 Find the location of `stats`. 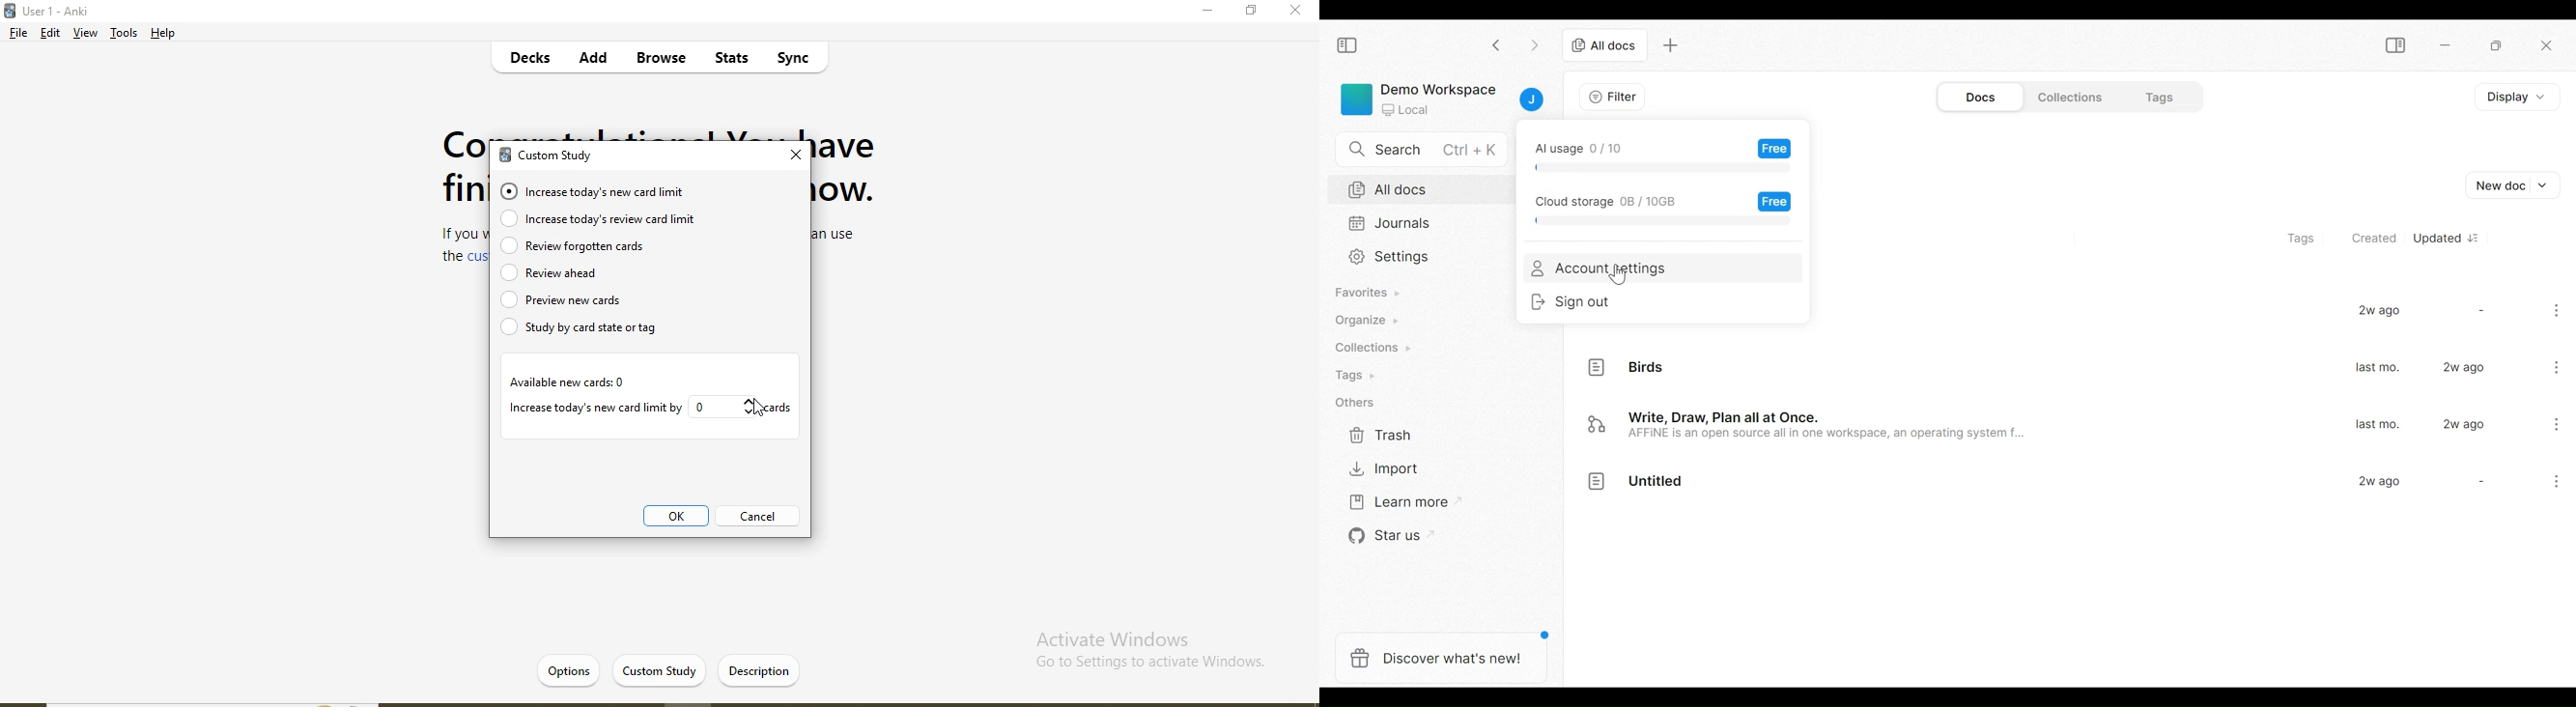

stats is located at coordinates (728, 61).